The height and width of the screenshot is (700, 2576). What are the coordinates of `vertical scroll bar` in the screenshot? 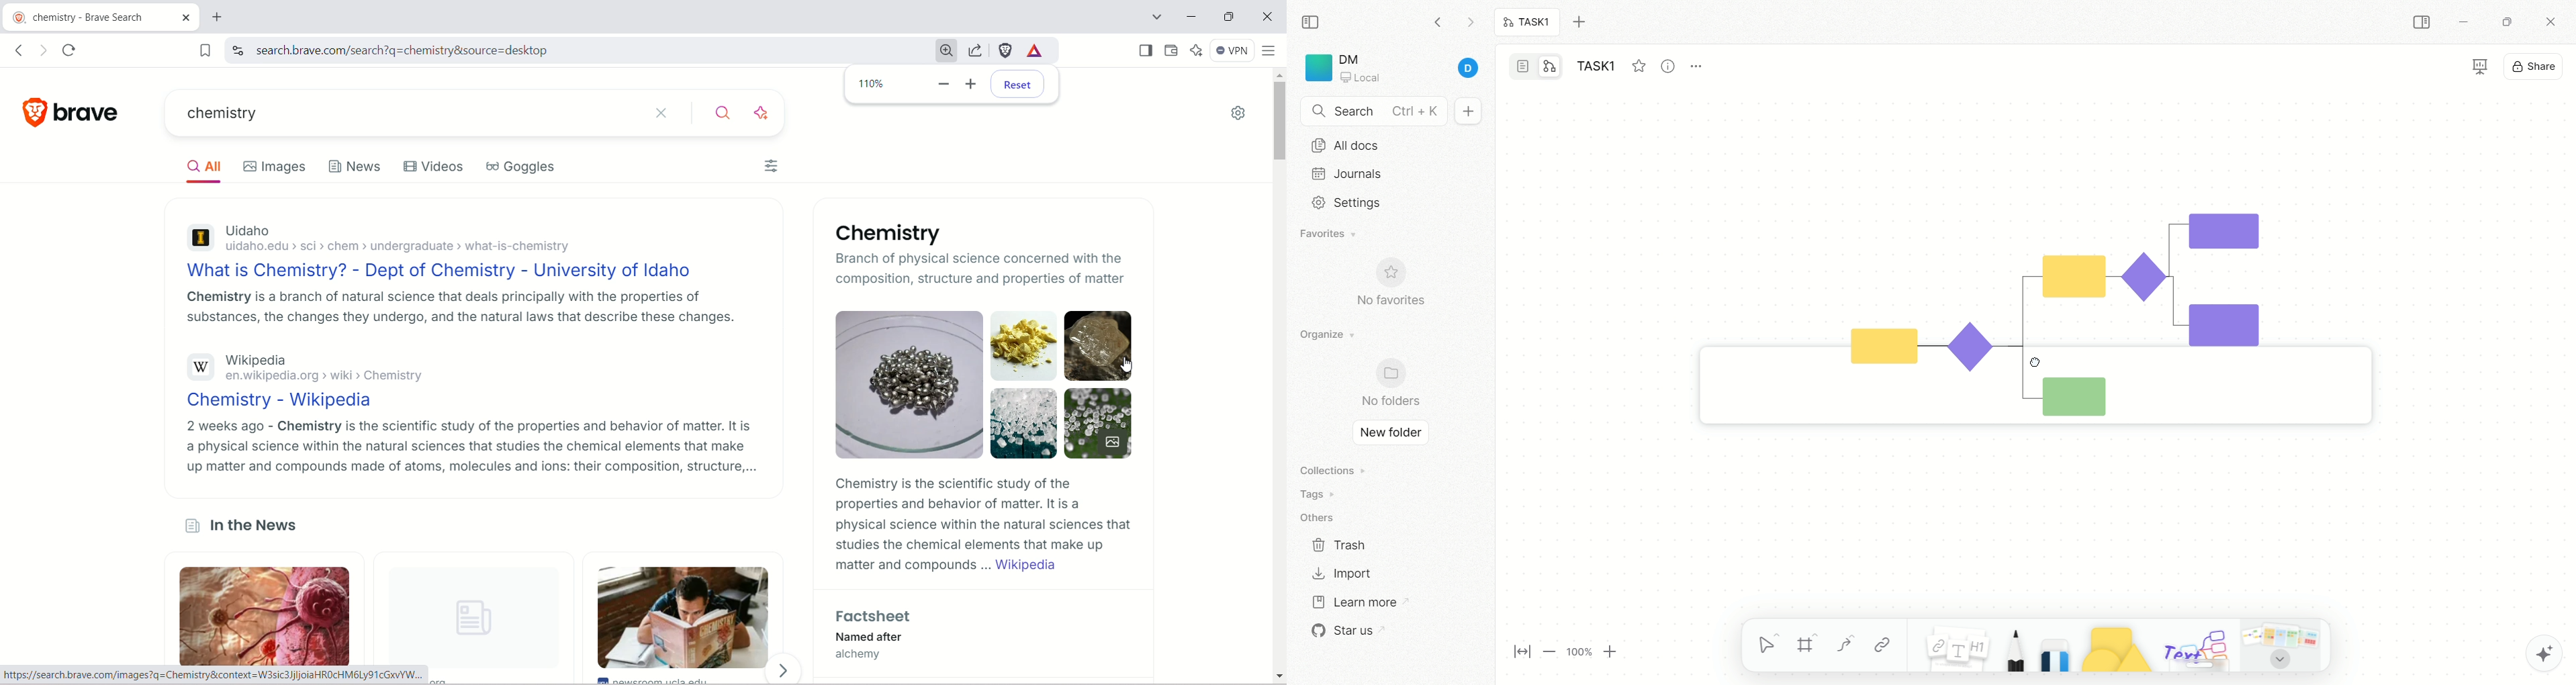 It's located at (1279, 377).